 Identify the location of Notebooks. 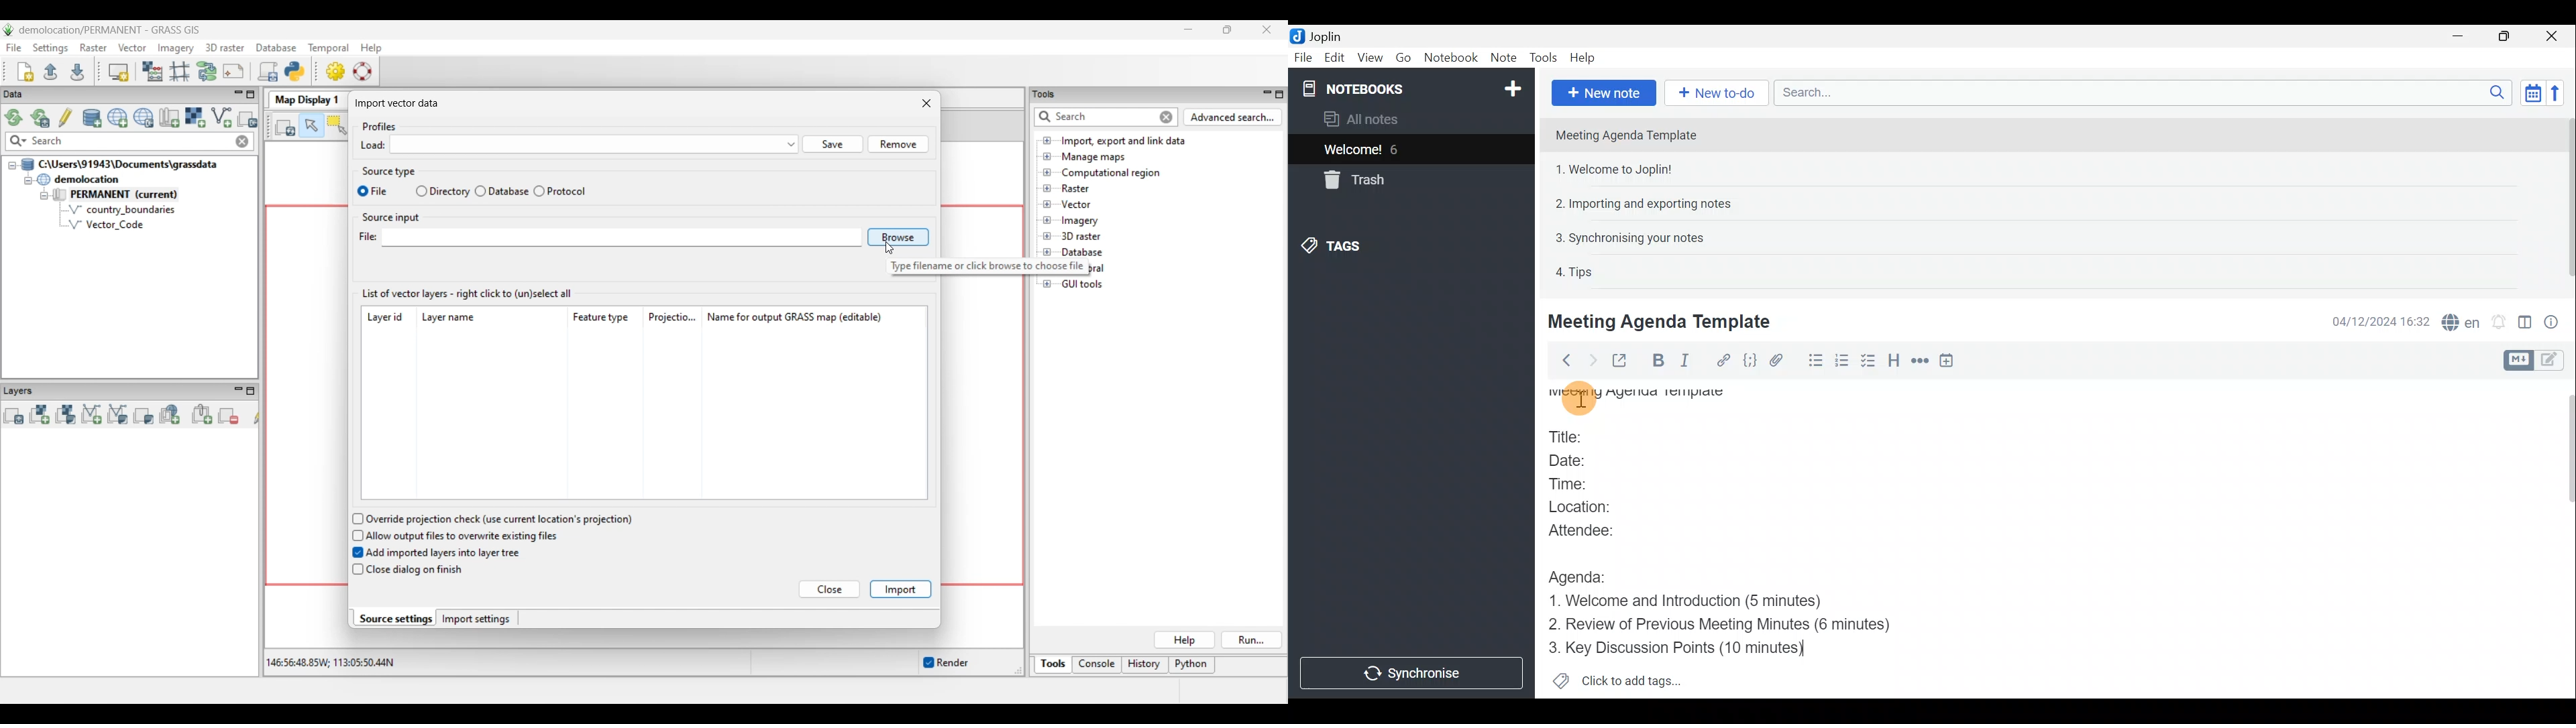
(1413, 88).